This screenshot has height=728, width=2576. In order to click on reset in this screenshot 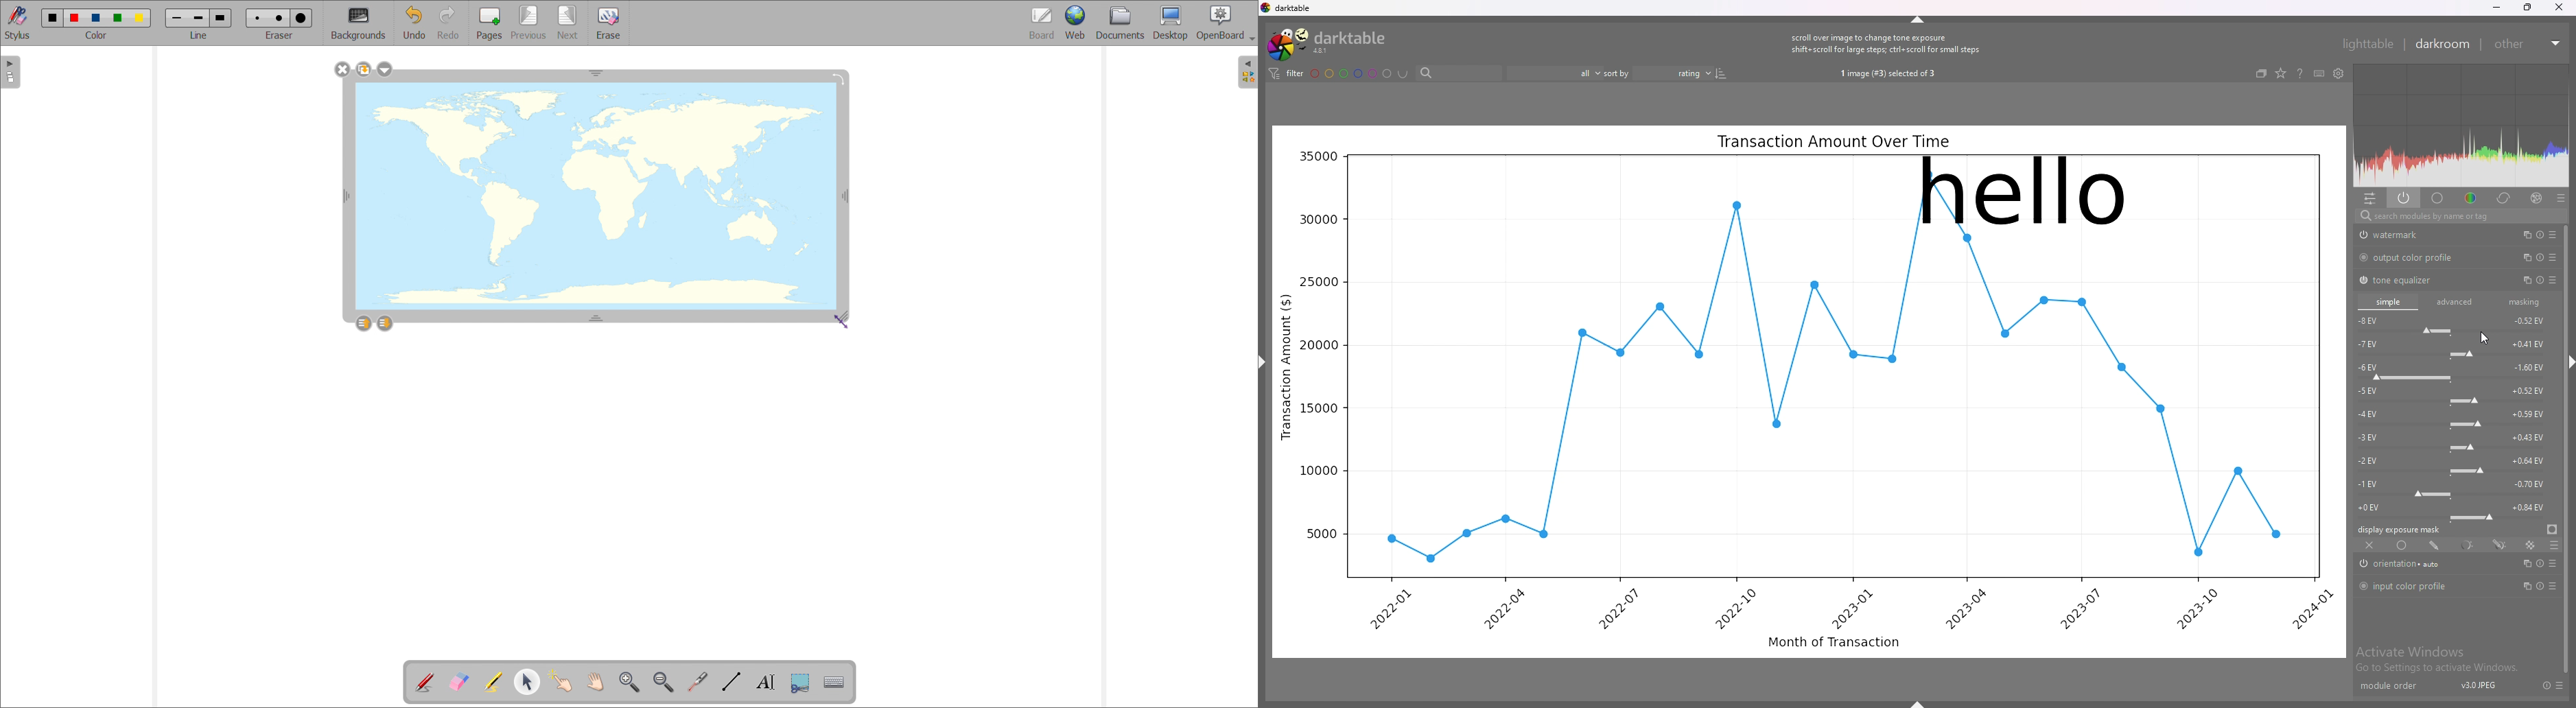, I will do `click(2544, 685)`.